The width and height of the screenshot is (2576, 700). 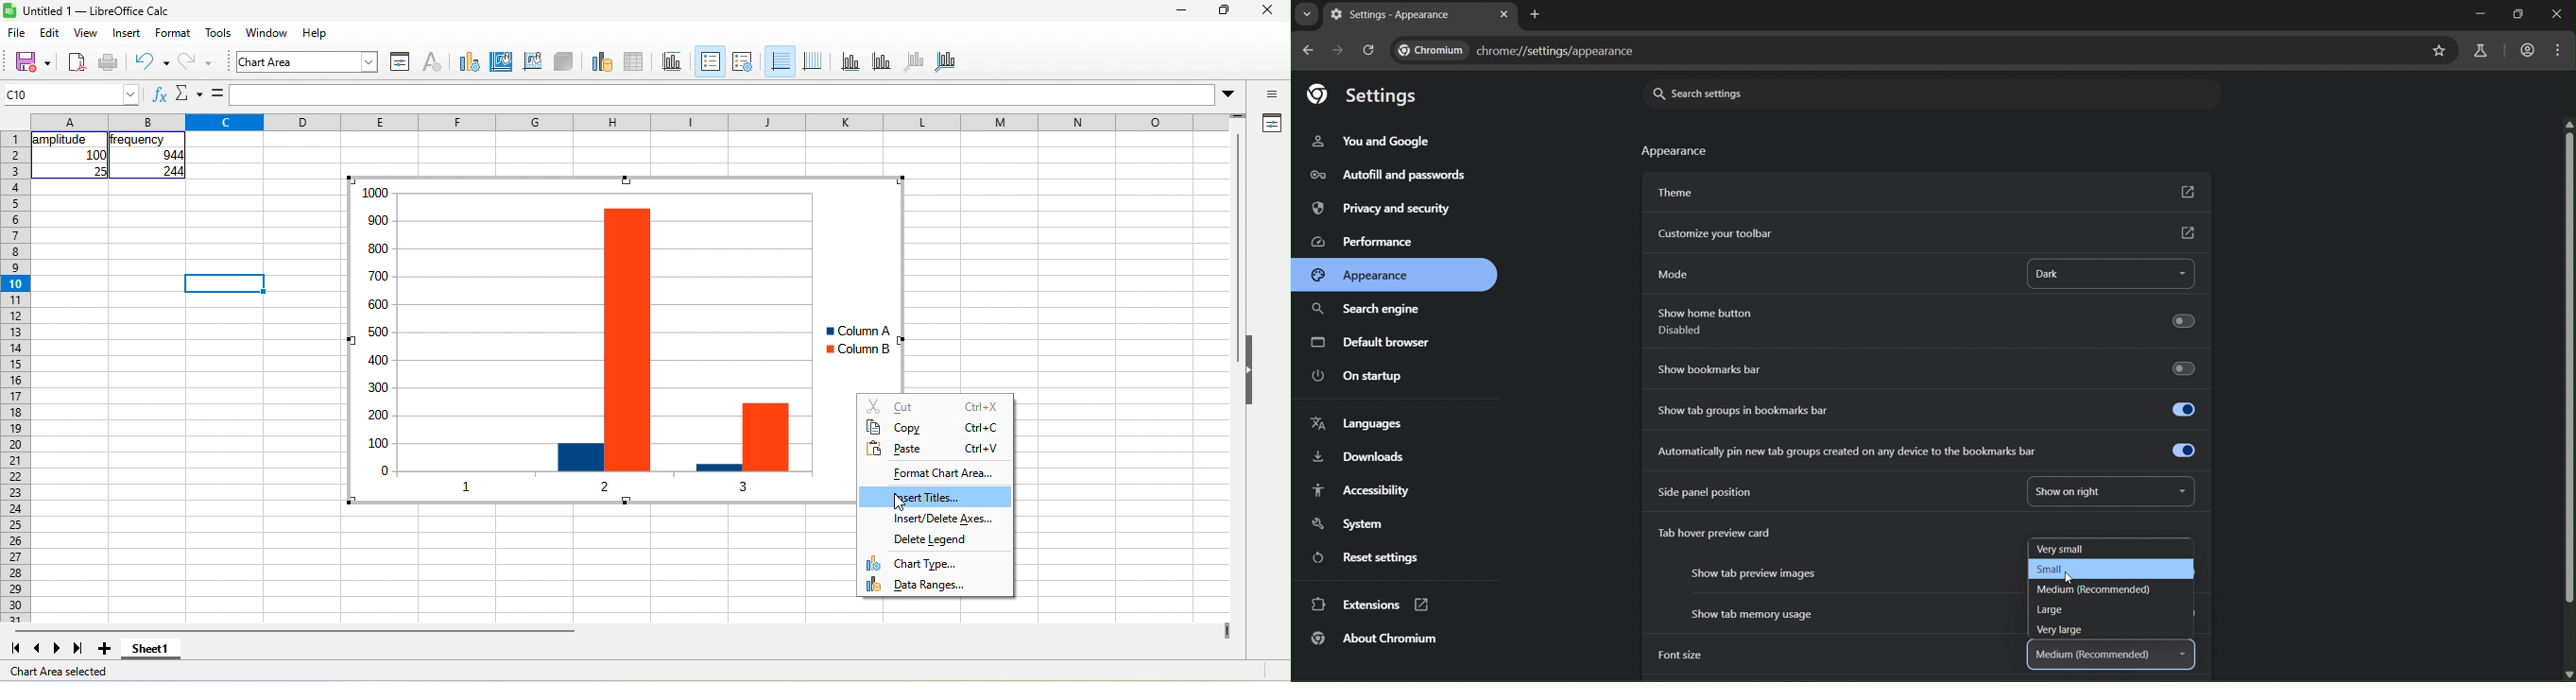 What do you see at coordinates (2058, 569) in the screenshot?
I see `small` at bounding box center [2058, 569].